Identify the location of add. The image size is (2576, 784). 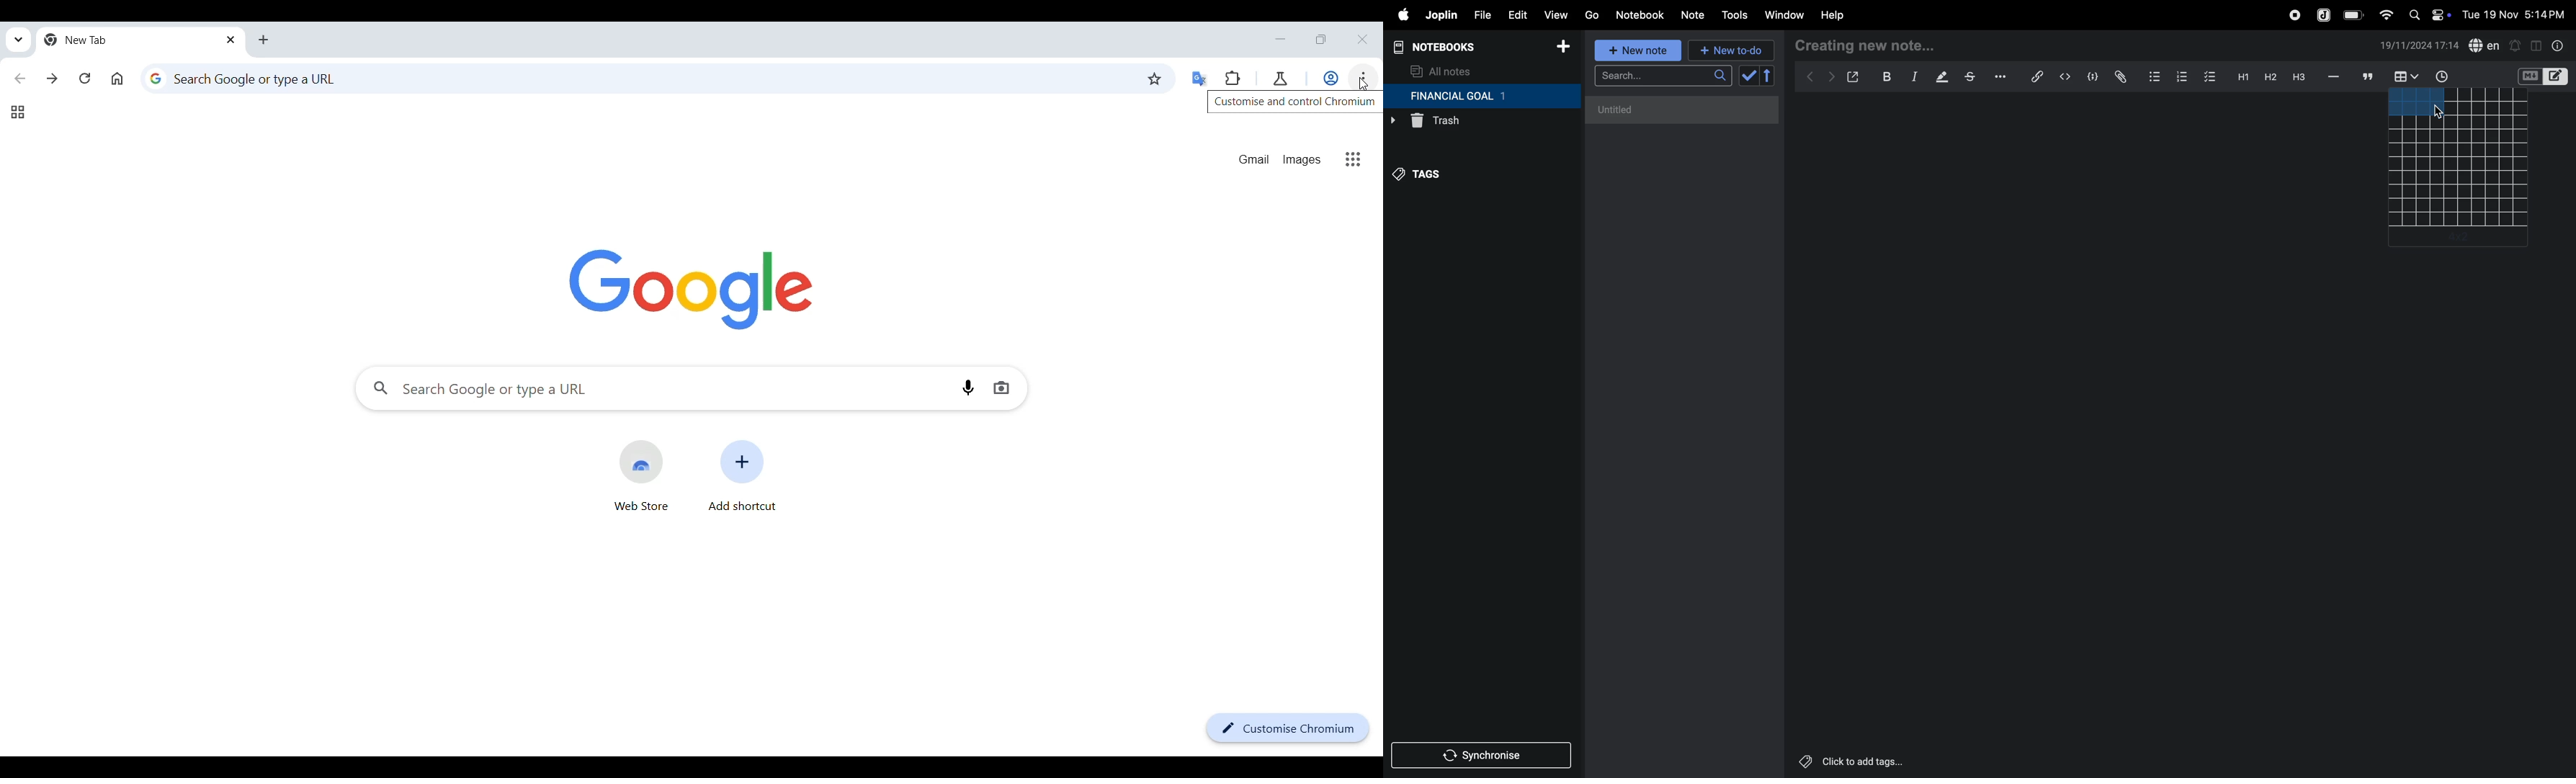
(2456, 240).